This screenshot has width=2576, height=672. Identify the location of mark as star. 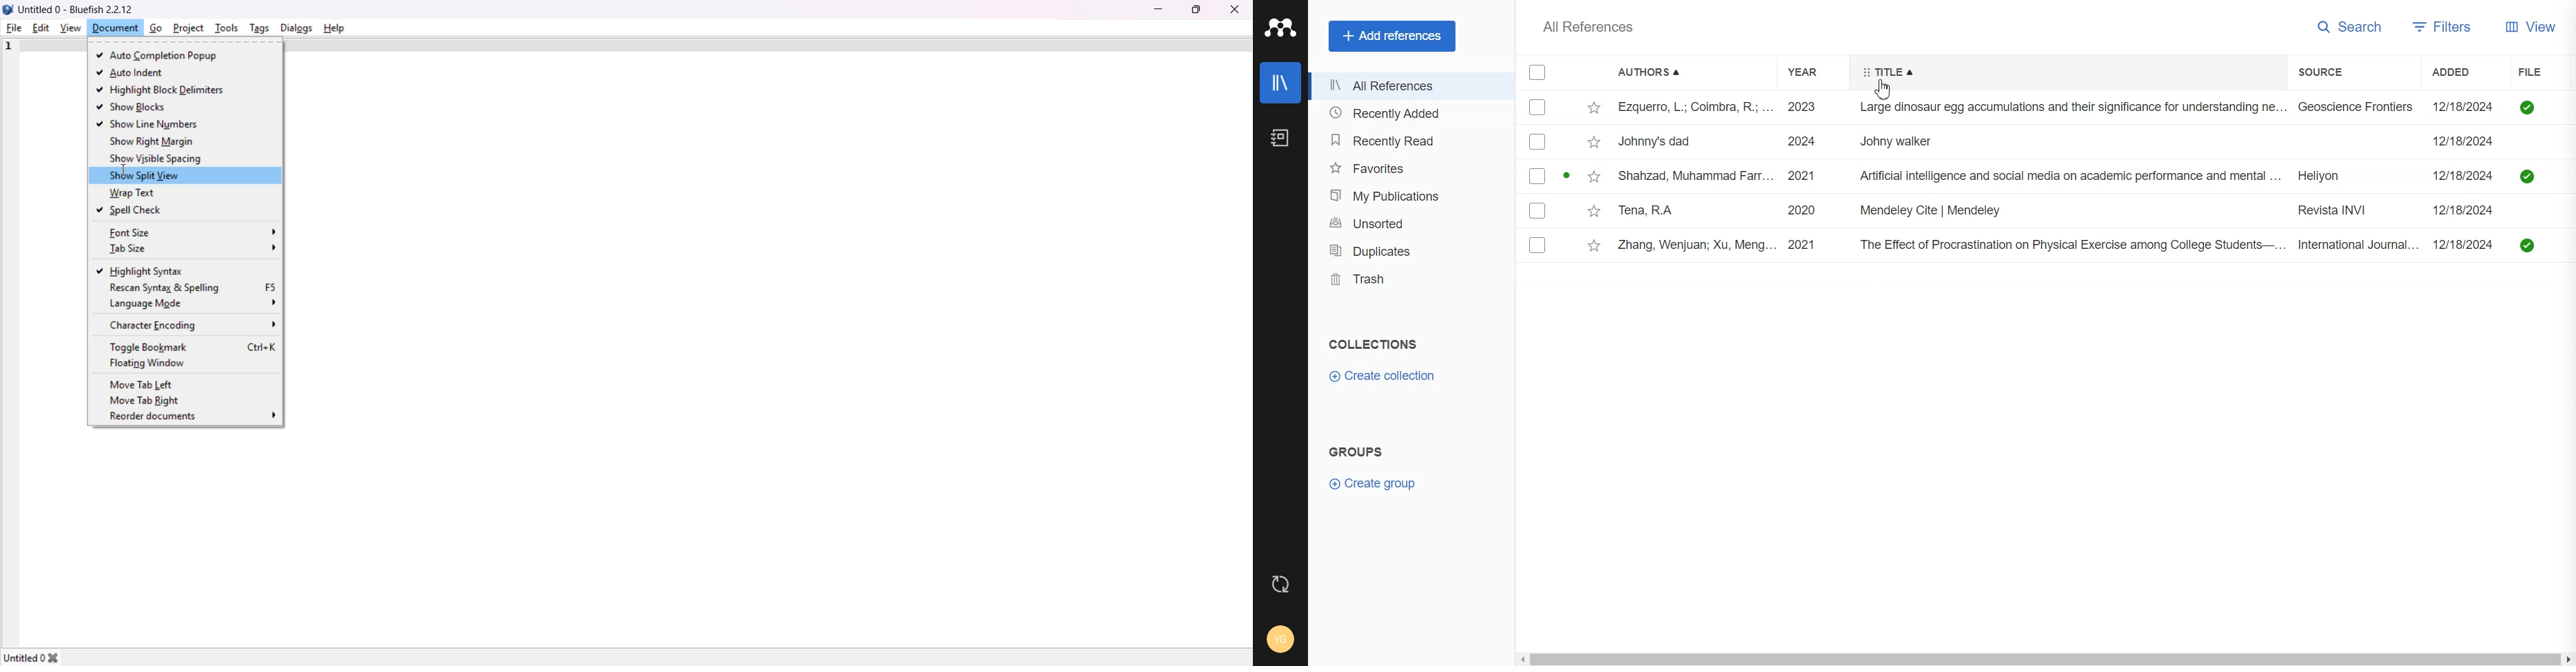
(1593, 245).